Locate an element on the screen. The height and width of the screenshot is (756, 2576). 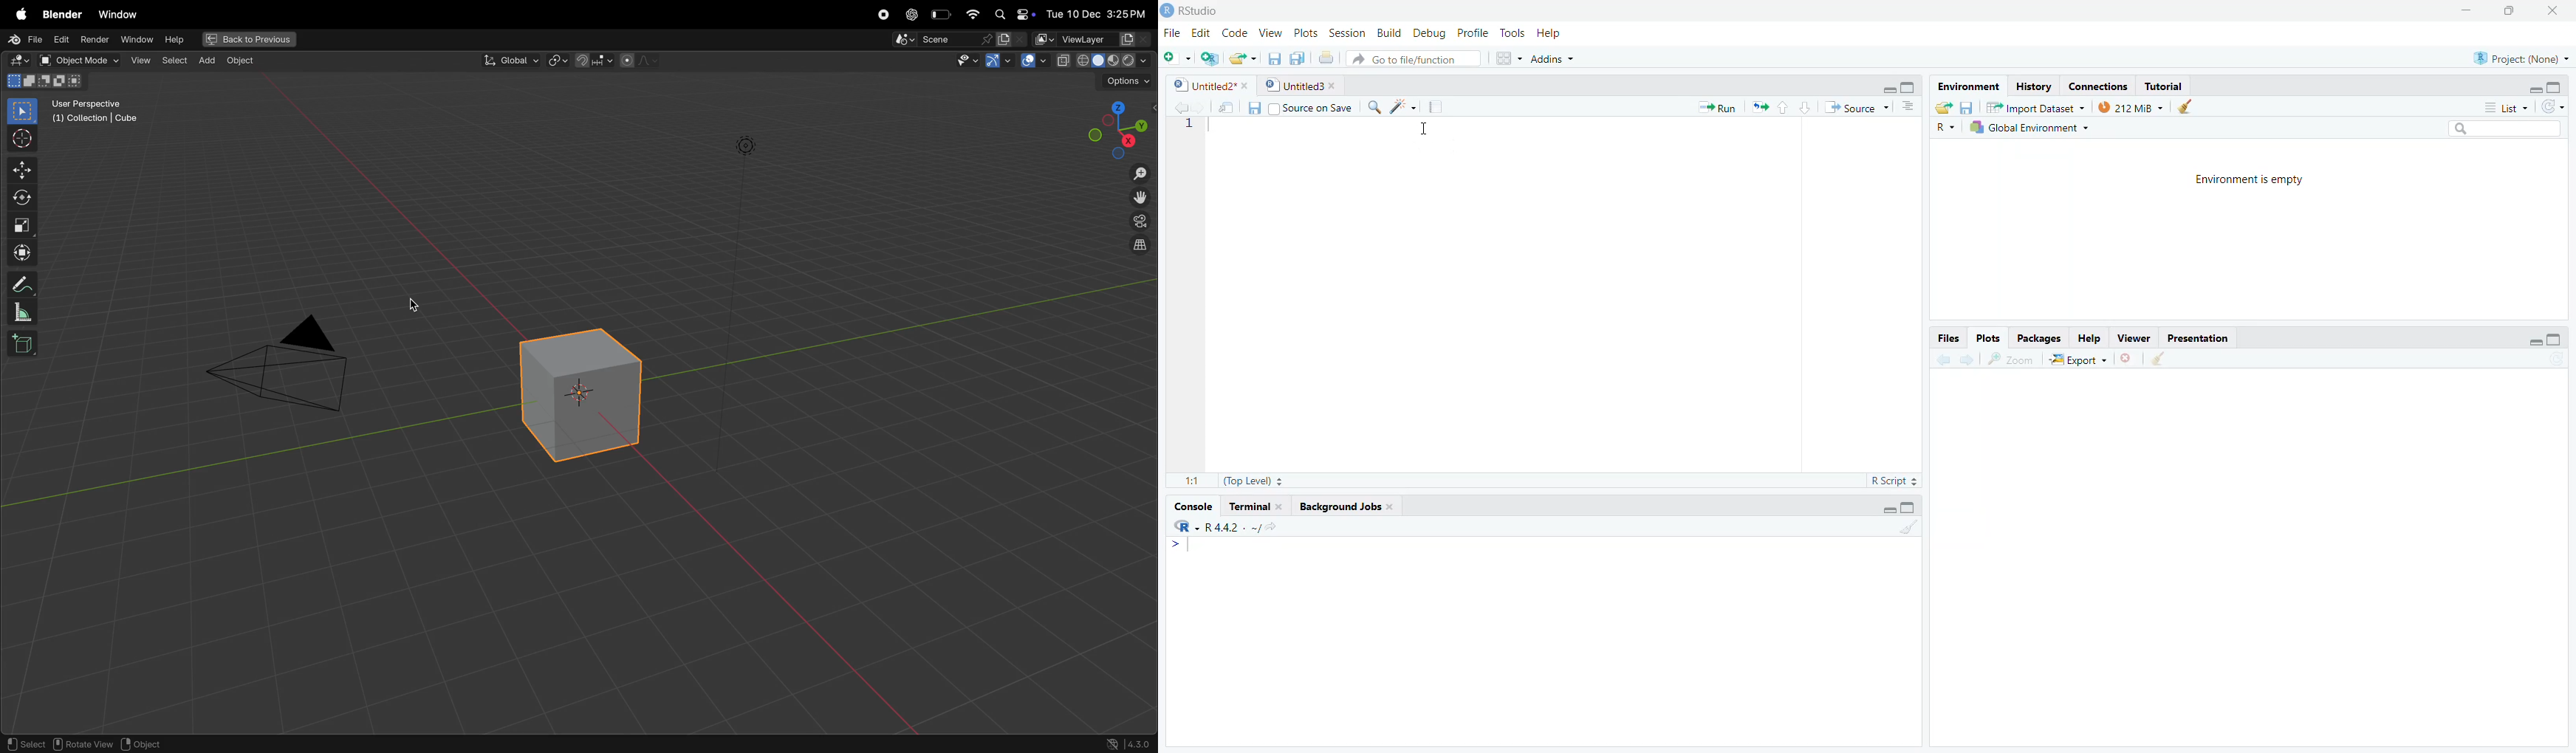
global environment is located at coordinates (2034, 128).